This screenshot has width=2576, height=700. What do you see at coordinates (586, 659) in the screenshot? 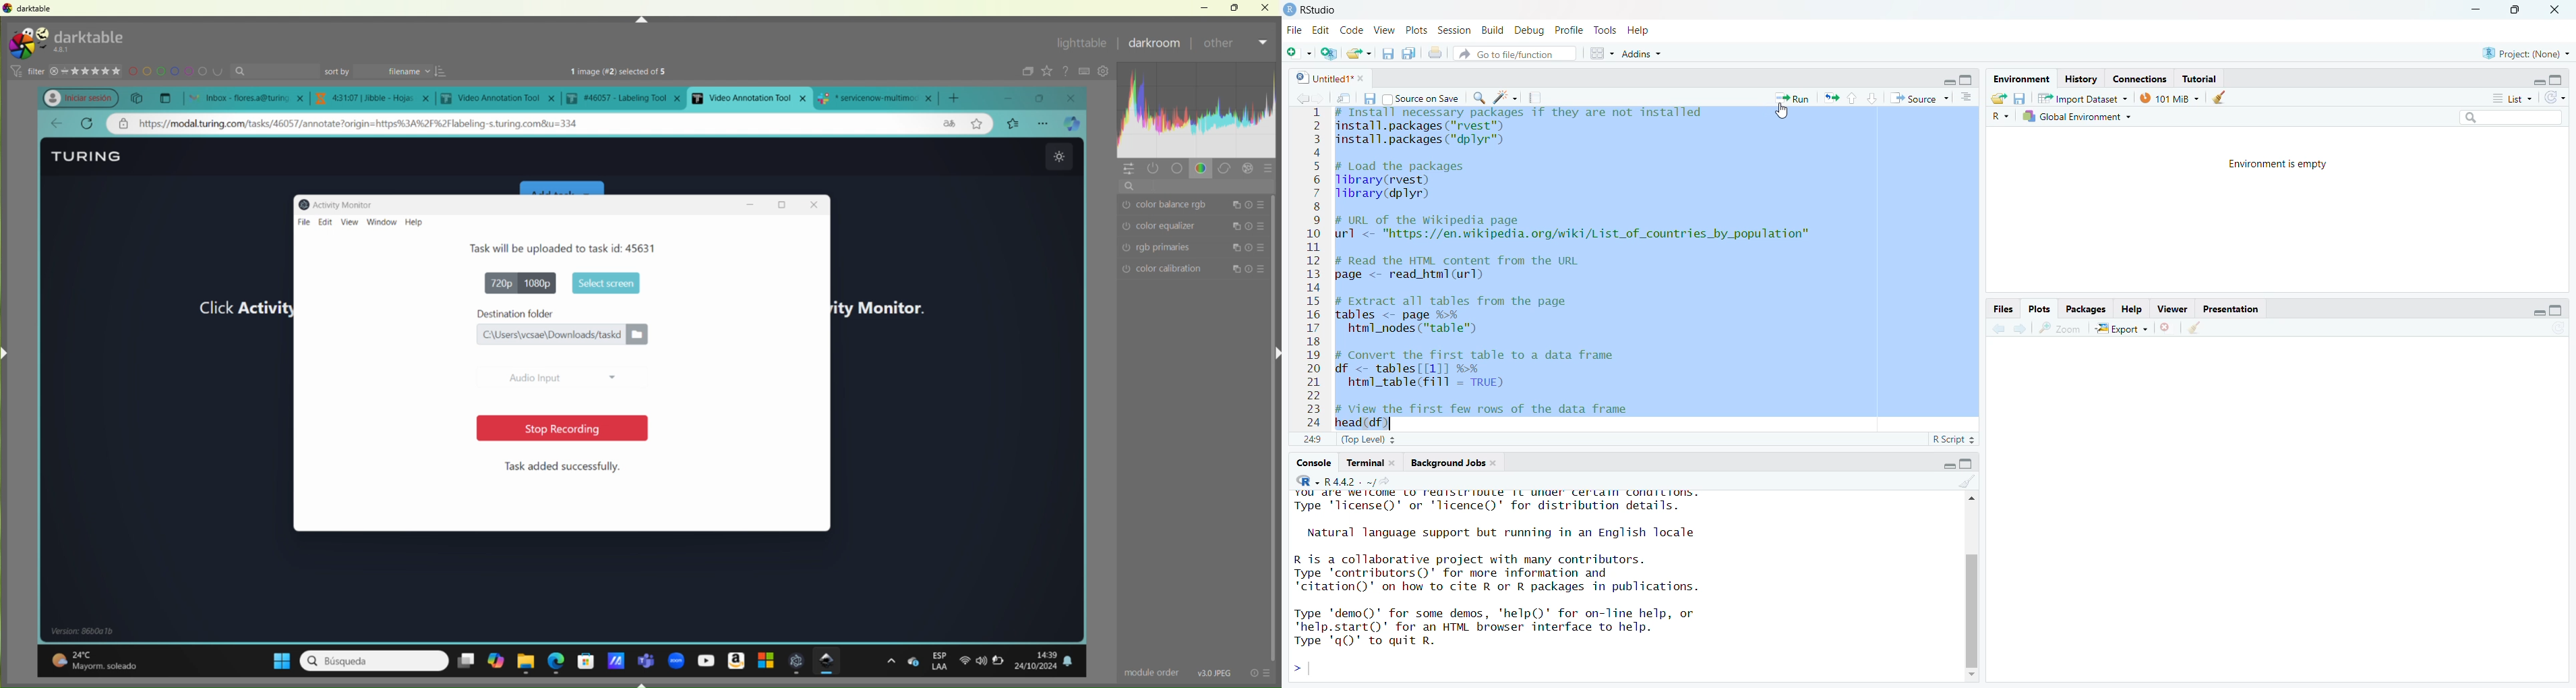
I see `microsoft store` at bounding box center [586, 659].